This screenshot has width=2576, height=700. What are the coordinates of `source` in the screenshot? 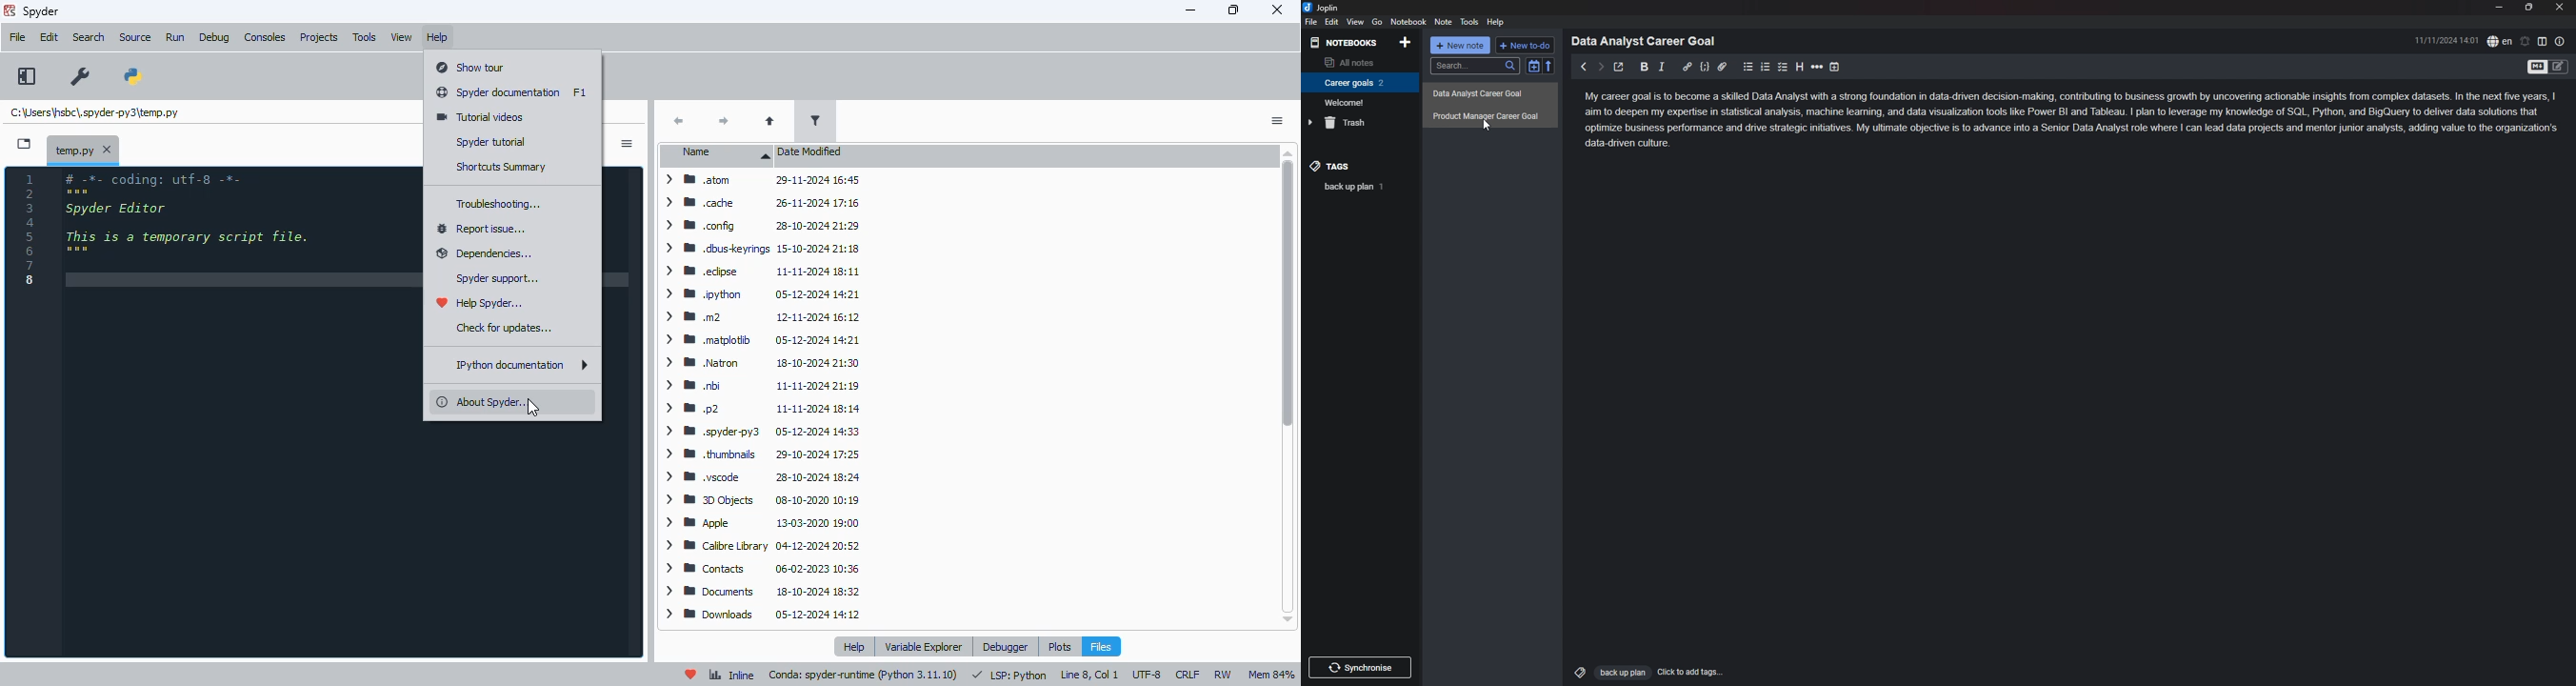 It's located at (135, 37).